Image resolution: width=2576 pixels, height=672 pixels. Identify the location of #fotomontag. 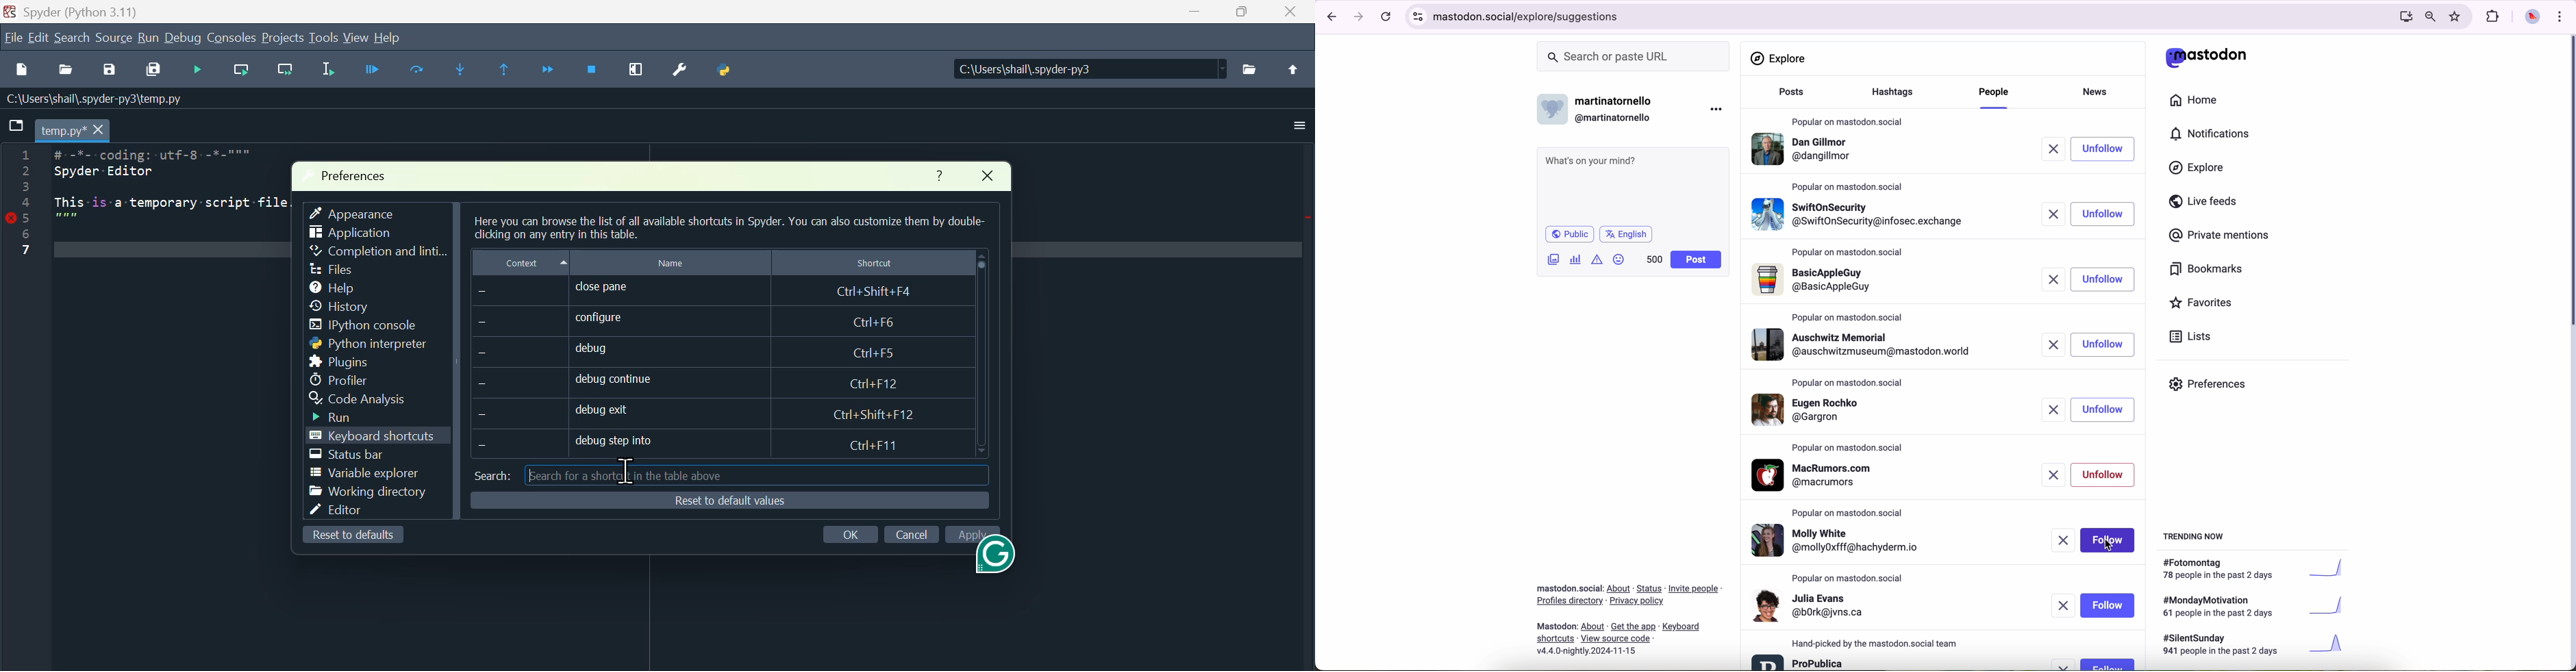
(2260, 569).